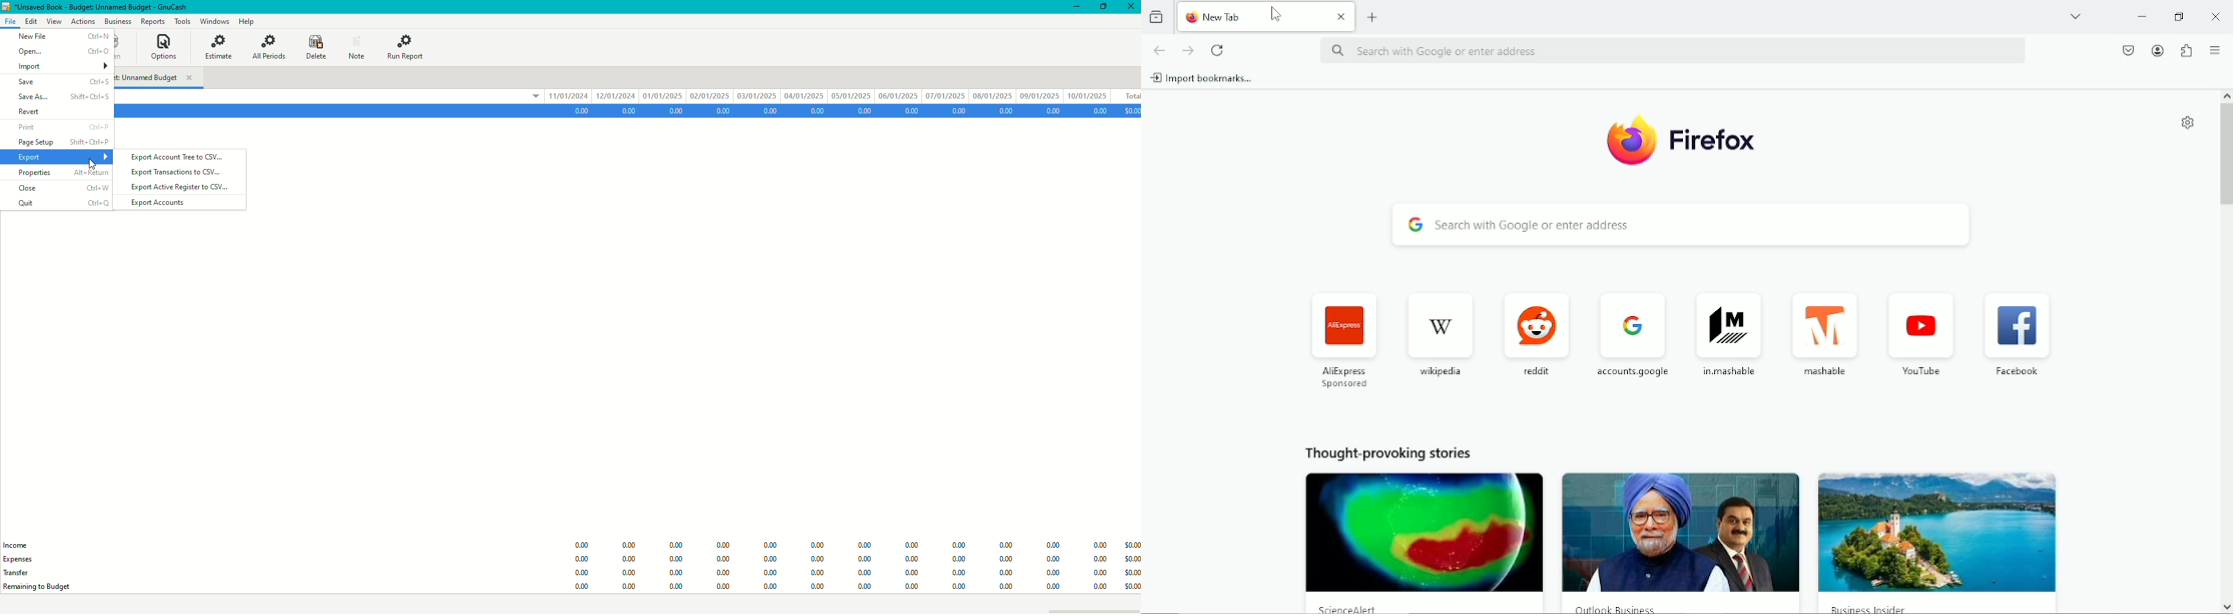 The width and height of the screenshot is (2240, 616). What do you see at coordinates (1621, 606) in the screenshot?
I see `outlook business` at bounding box center [1621, 606].